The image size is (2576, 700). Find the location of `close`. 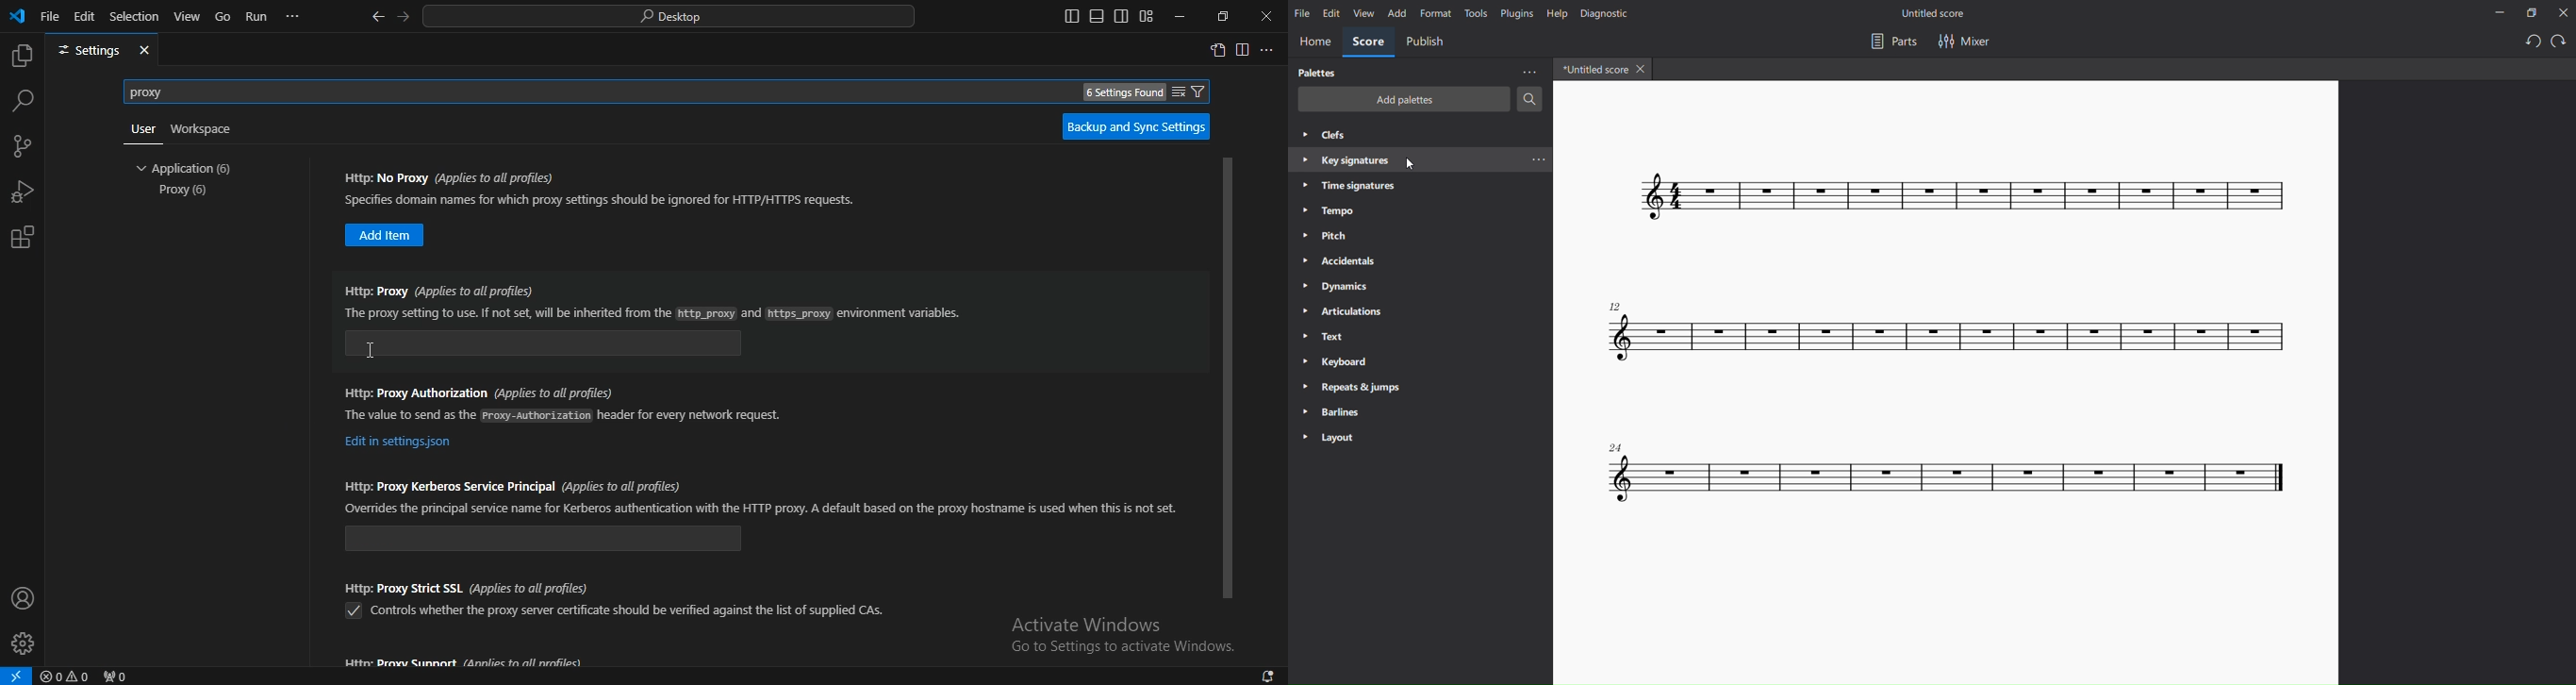

close is located at coordinates (145, 50).